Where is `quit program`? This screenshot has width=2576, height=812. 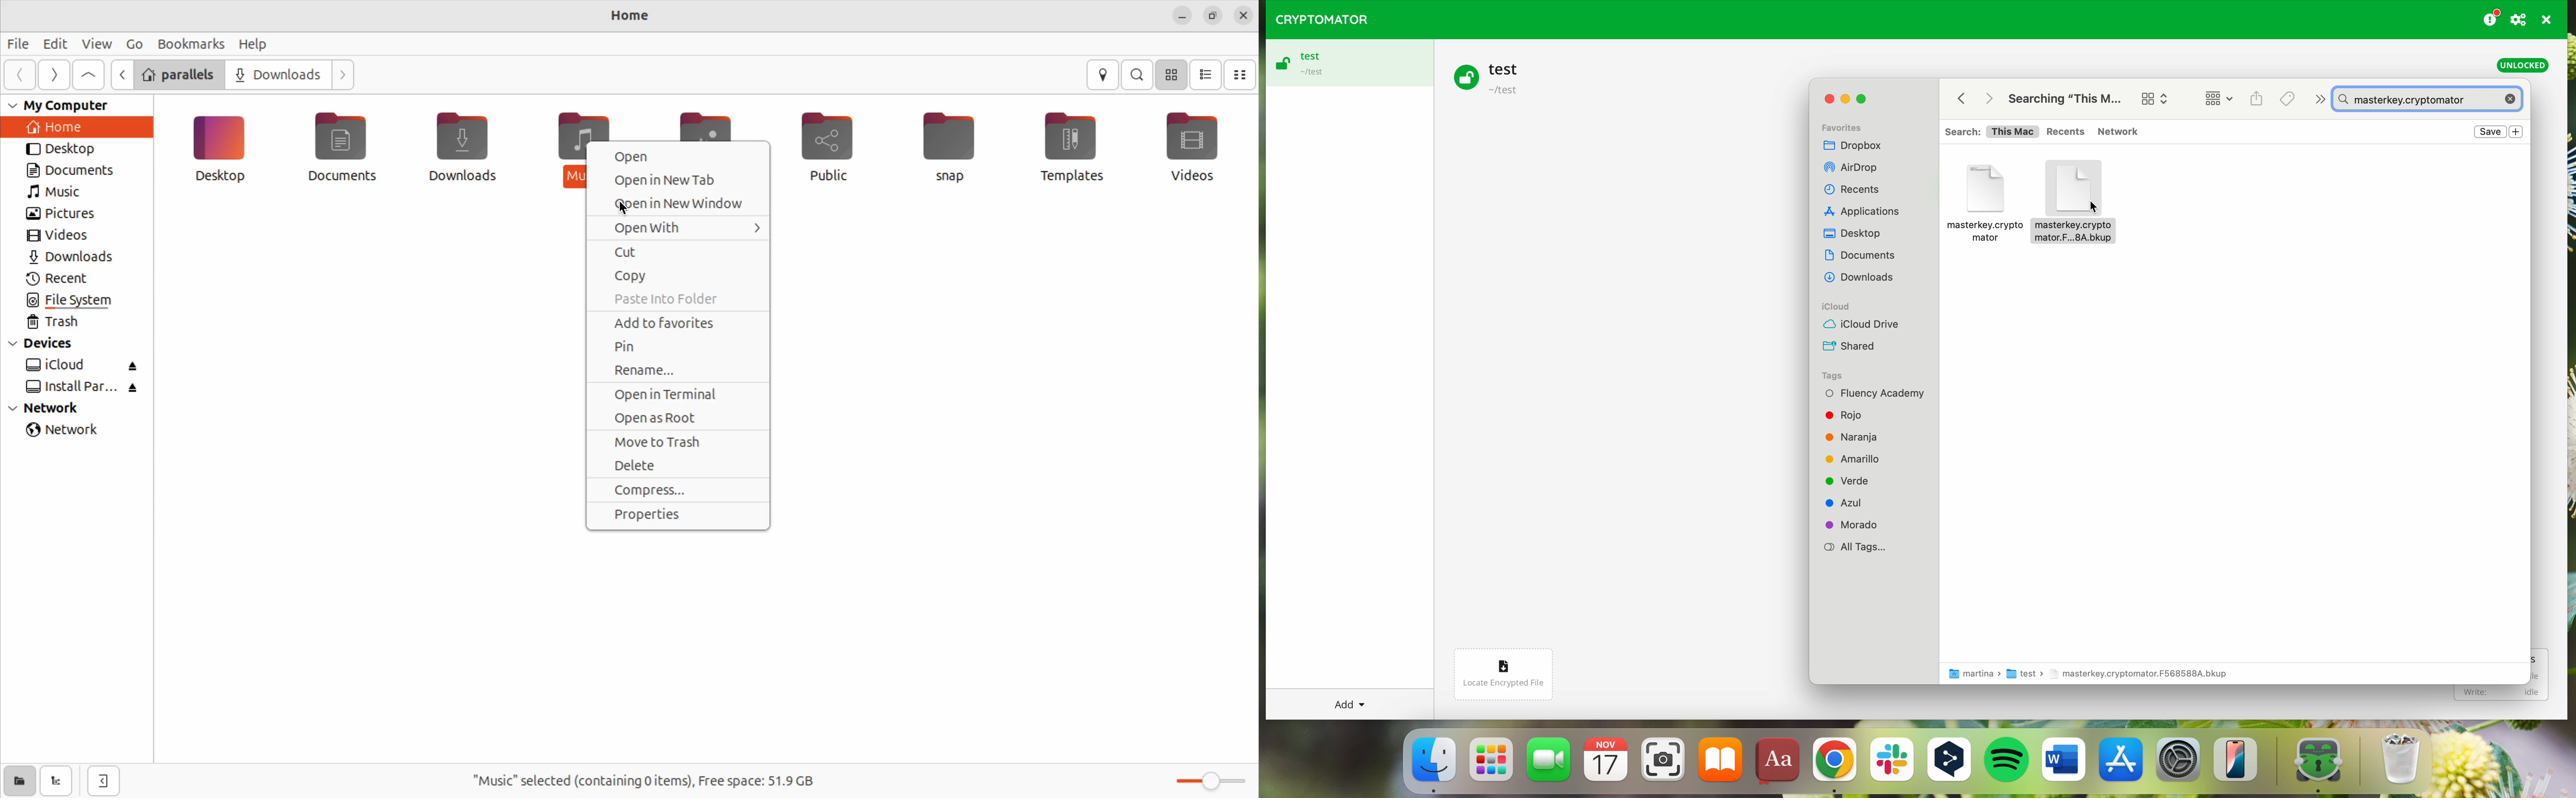 quit program is located at coordinates (2547, 20).